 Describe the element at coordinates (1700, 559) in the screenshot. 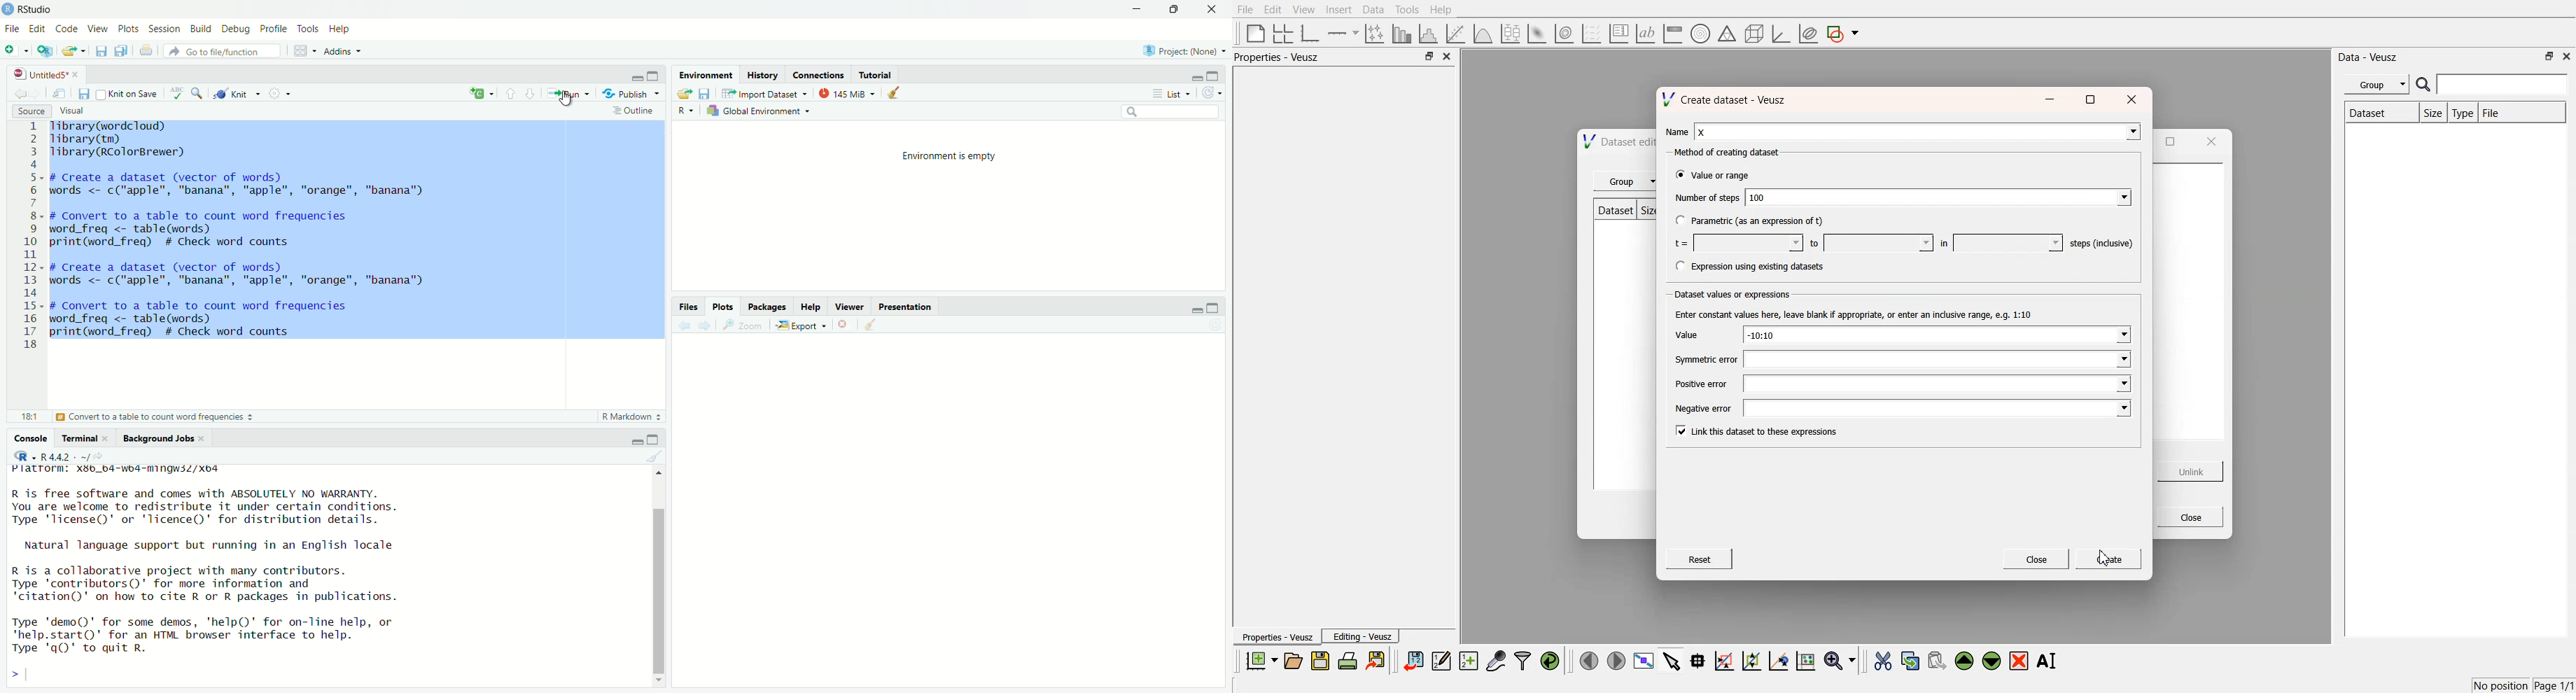

I see `Reset` at that location.